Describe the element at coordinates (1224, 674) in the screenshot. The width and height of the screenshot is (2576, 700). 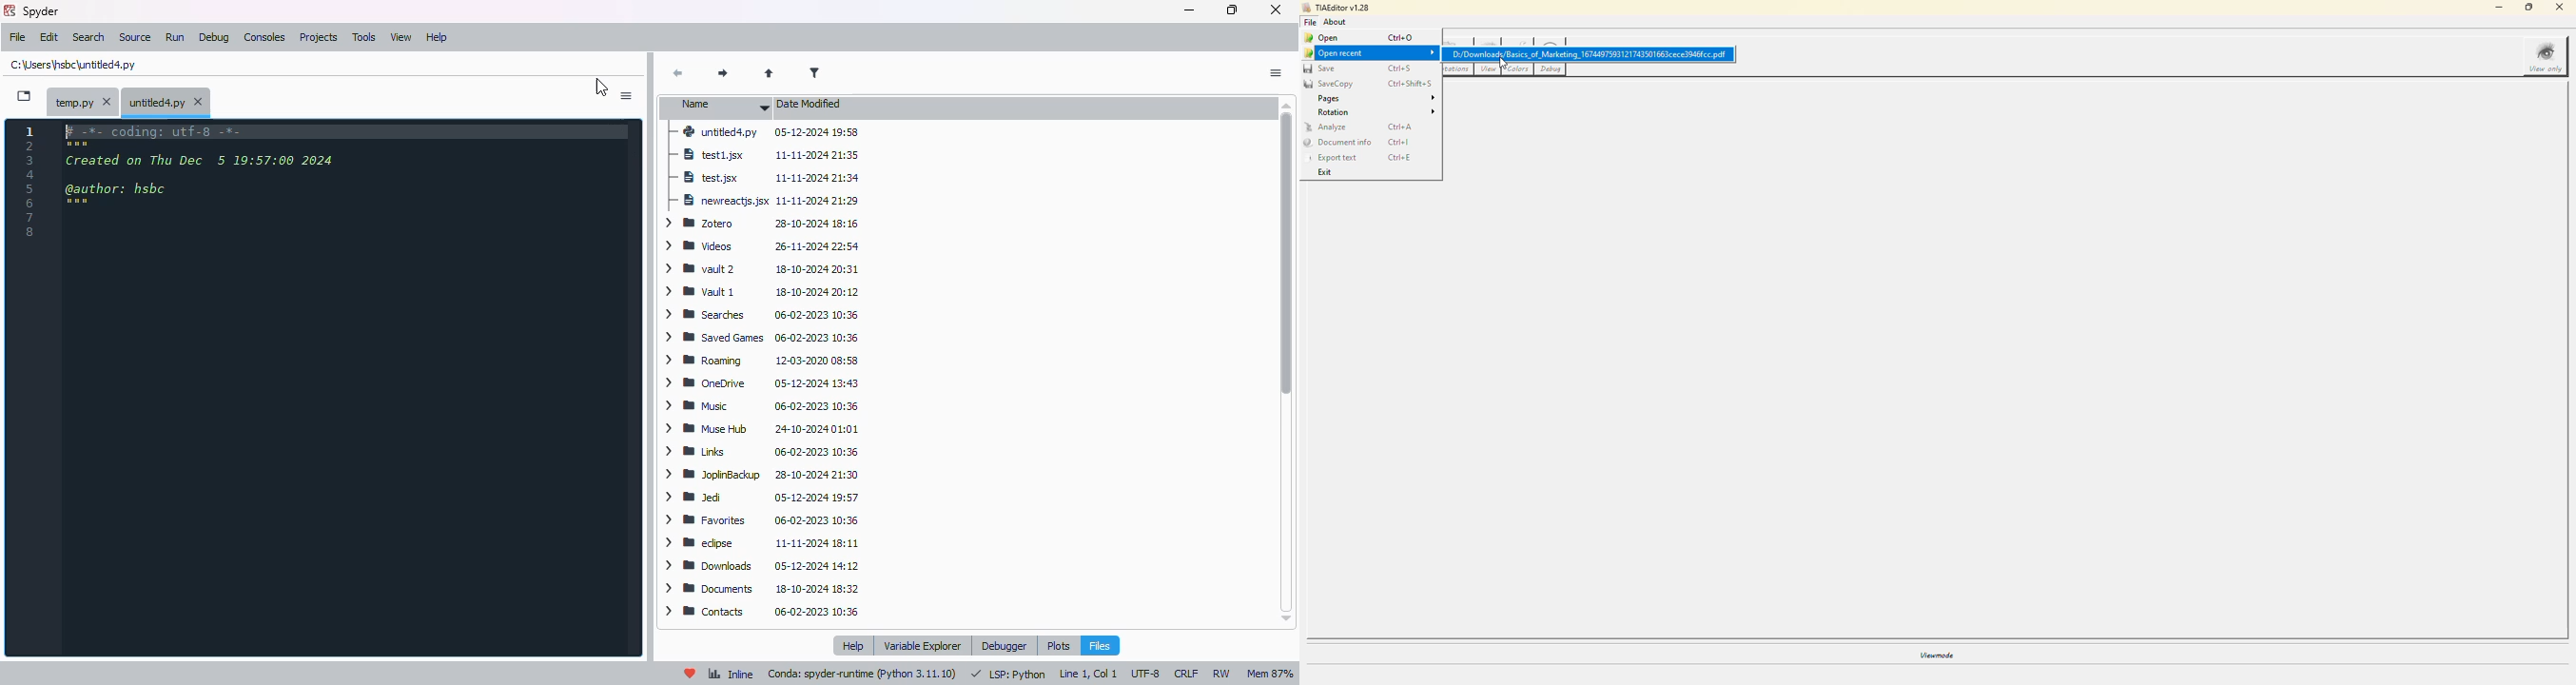
I see `RW` at that location.